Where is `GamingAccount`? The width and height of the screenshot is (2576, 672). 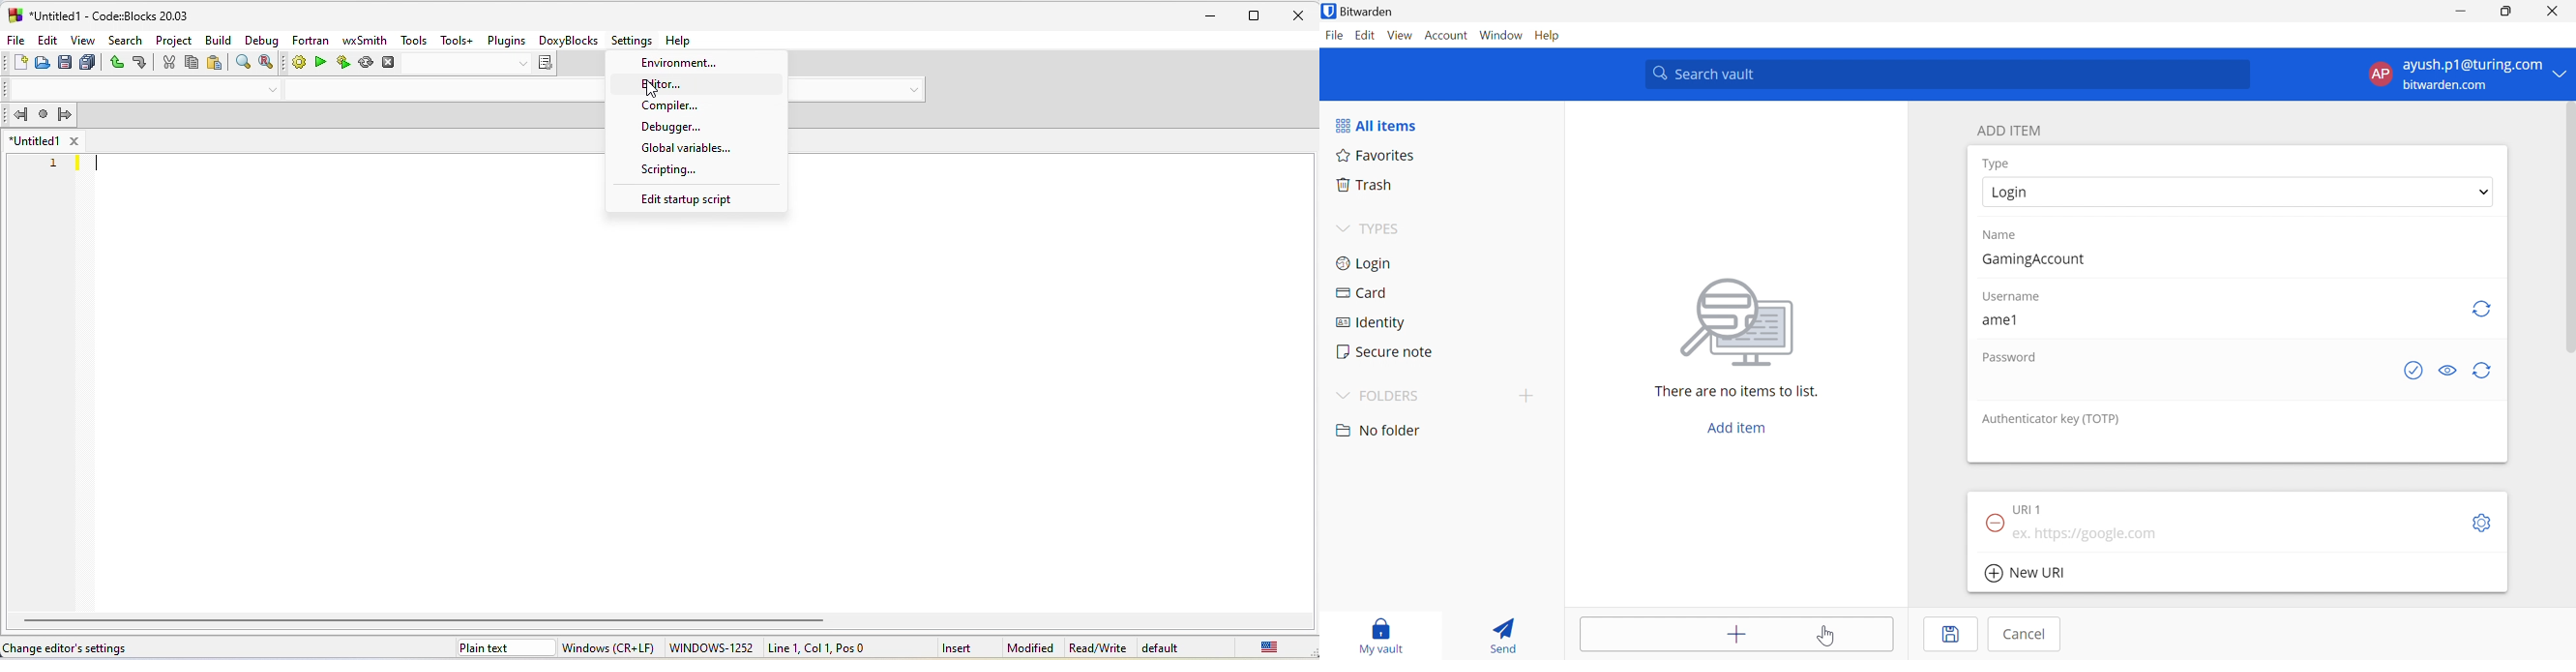
GamingAccount is located at coordinates (2037, 260).